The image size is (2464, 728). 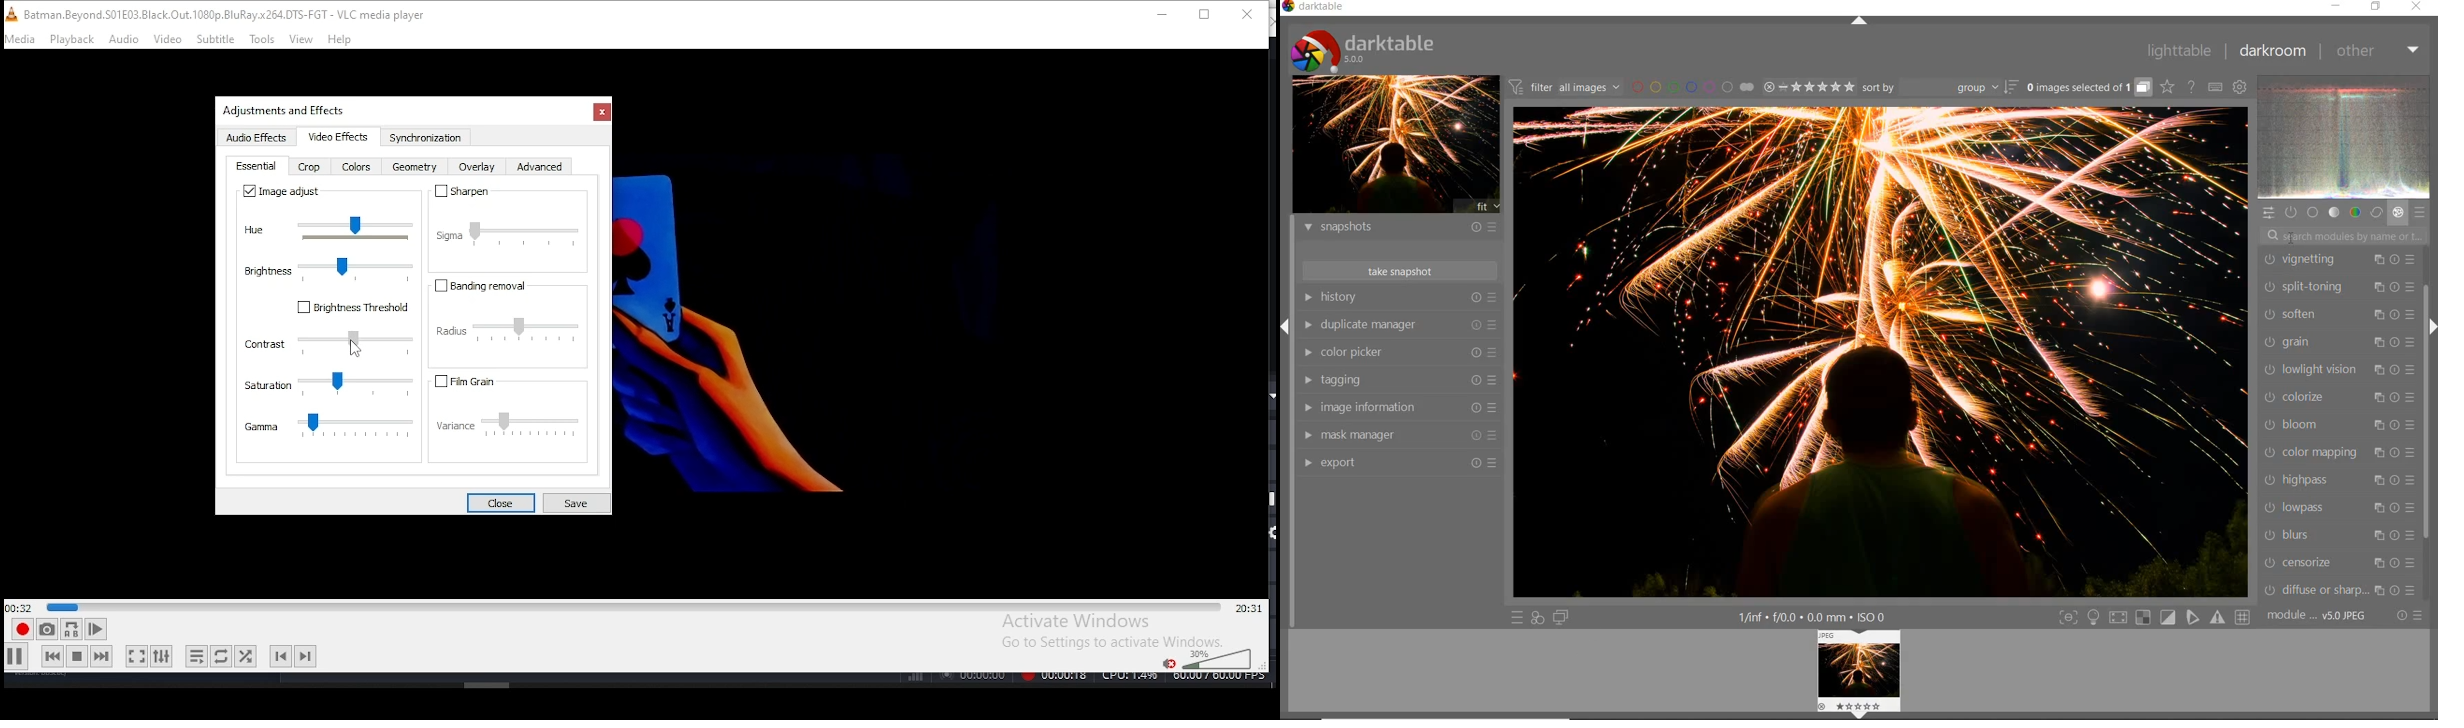 What do you see at coordinates (2377, 213) in the screenshot?
I see `correct` at bounding box center [2377, 213].